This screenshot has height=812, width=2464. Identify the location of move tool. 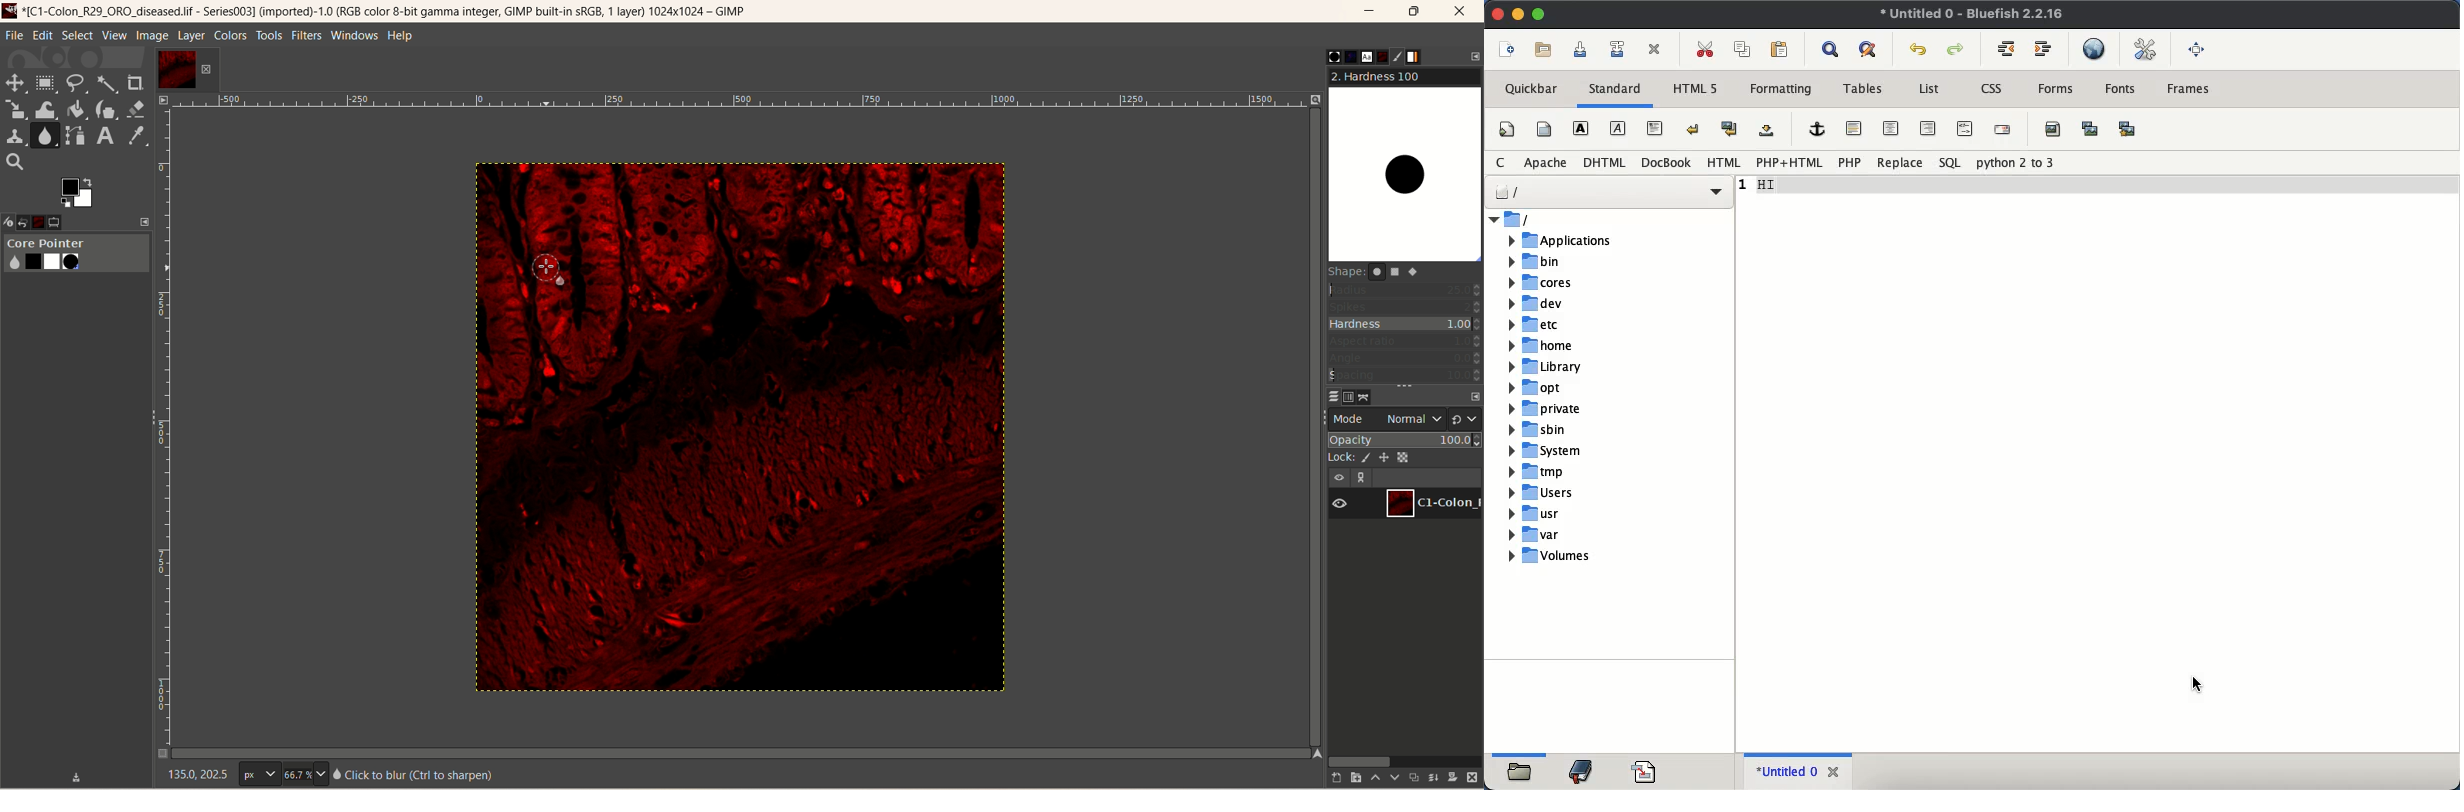
(13, 81).